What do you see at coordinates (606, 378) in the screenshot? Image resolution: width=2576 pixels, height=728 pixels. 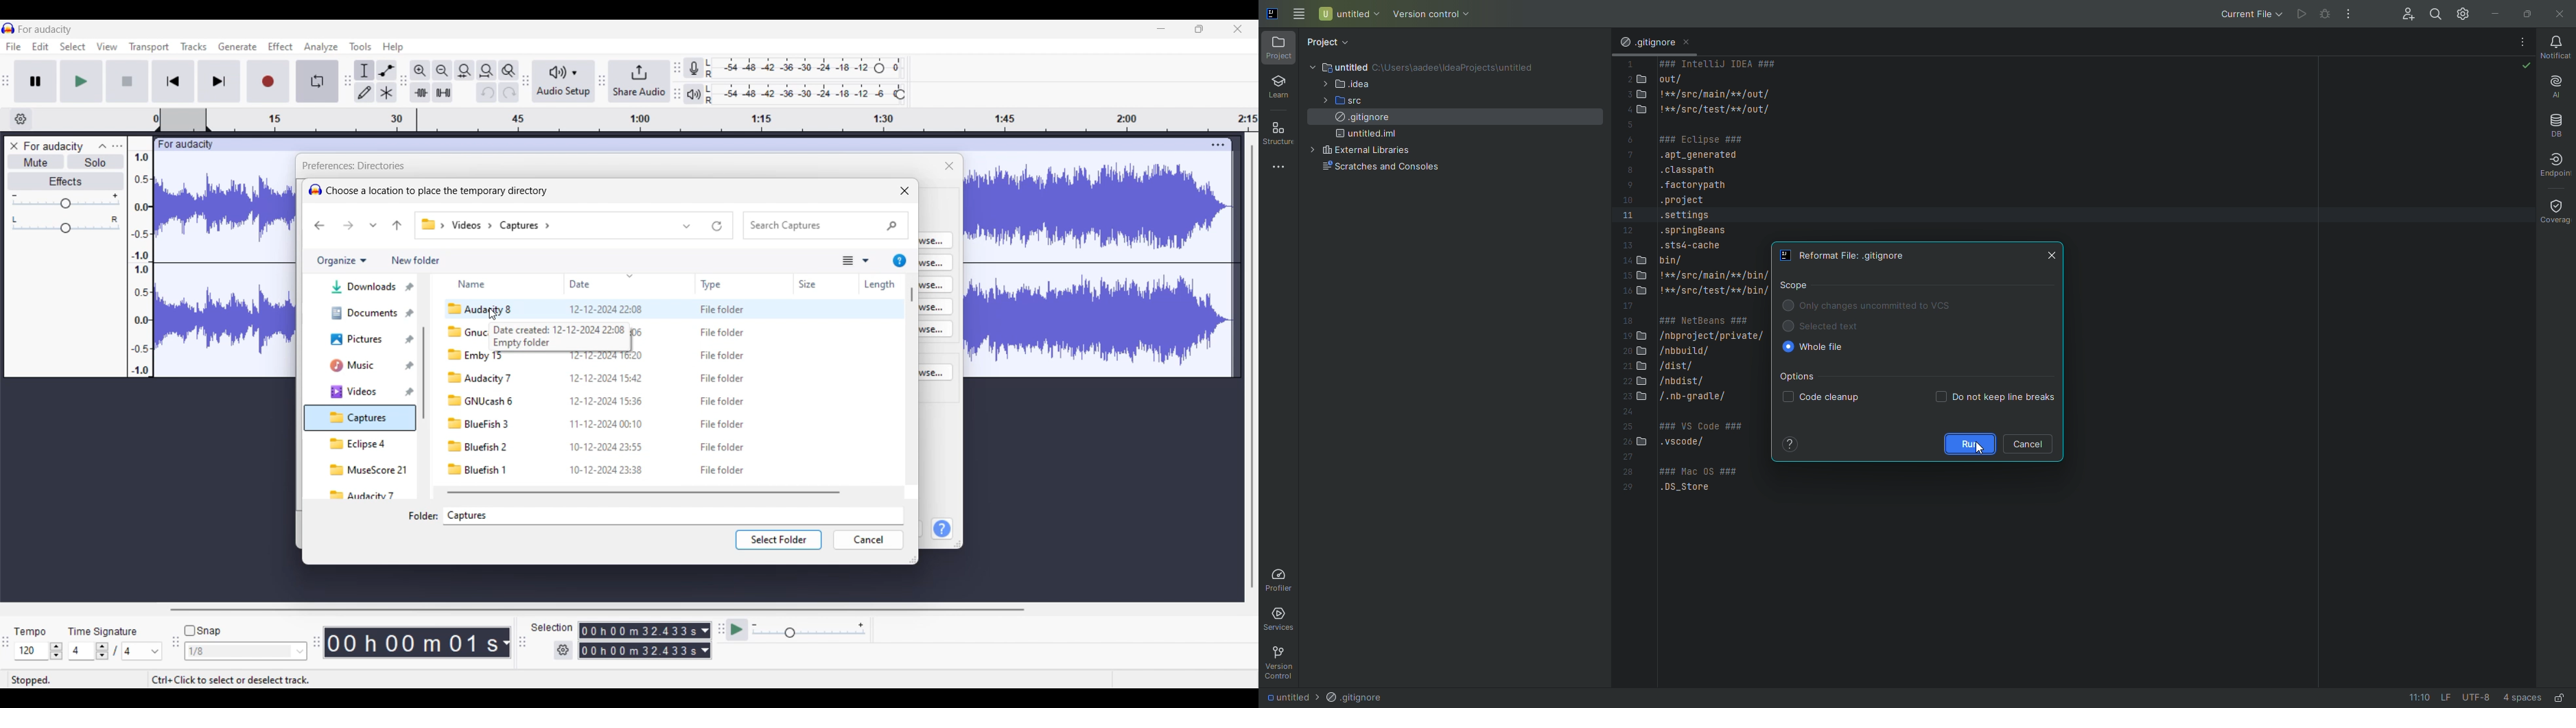 I see `12-12-2024 15:42` at bounding box center [606, 378].